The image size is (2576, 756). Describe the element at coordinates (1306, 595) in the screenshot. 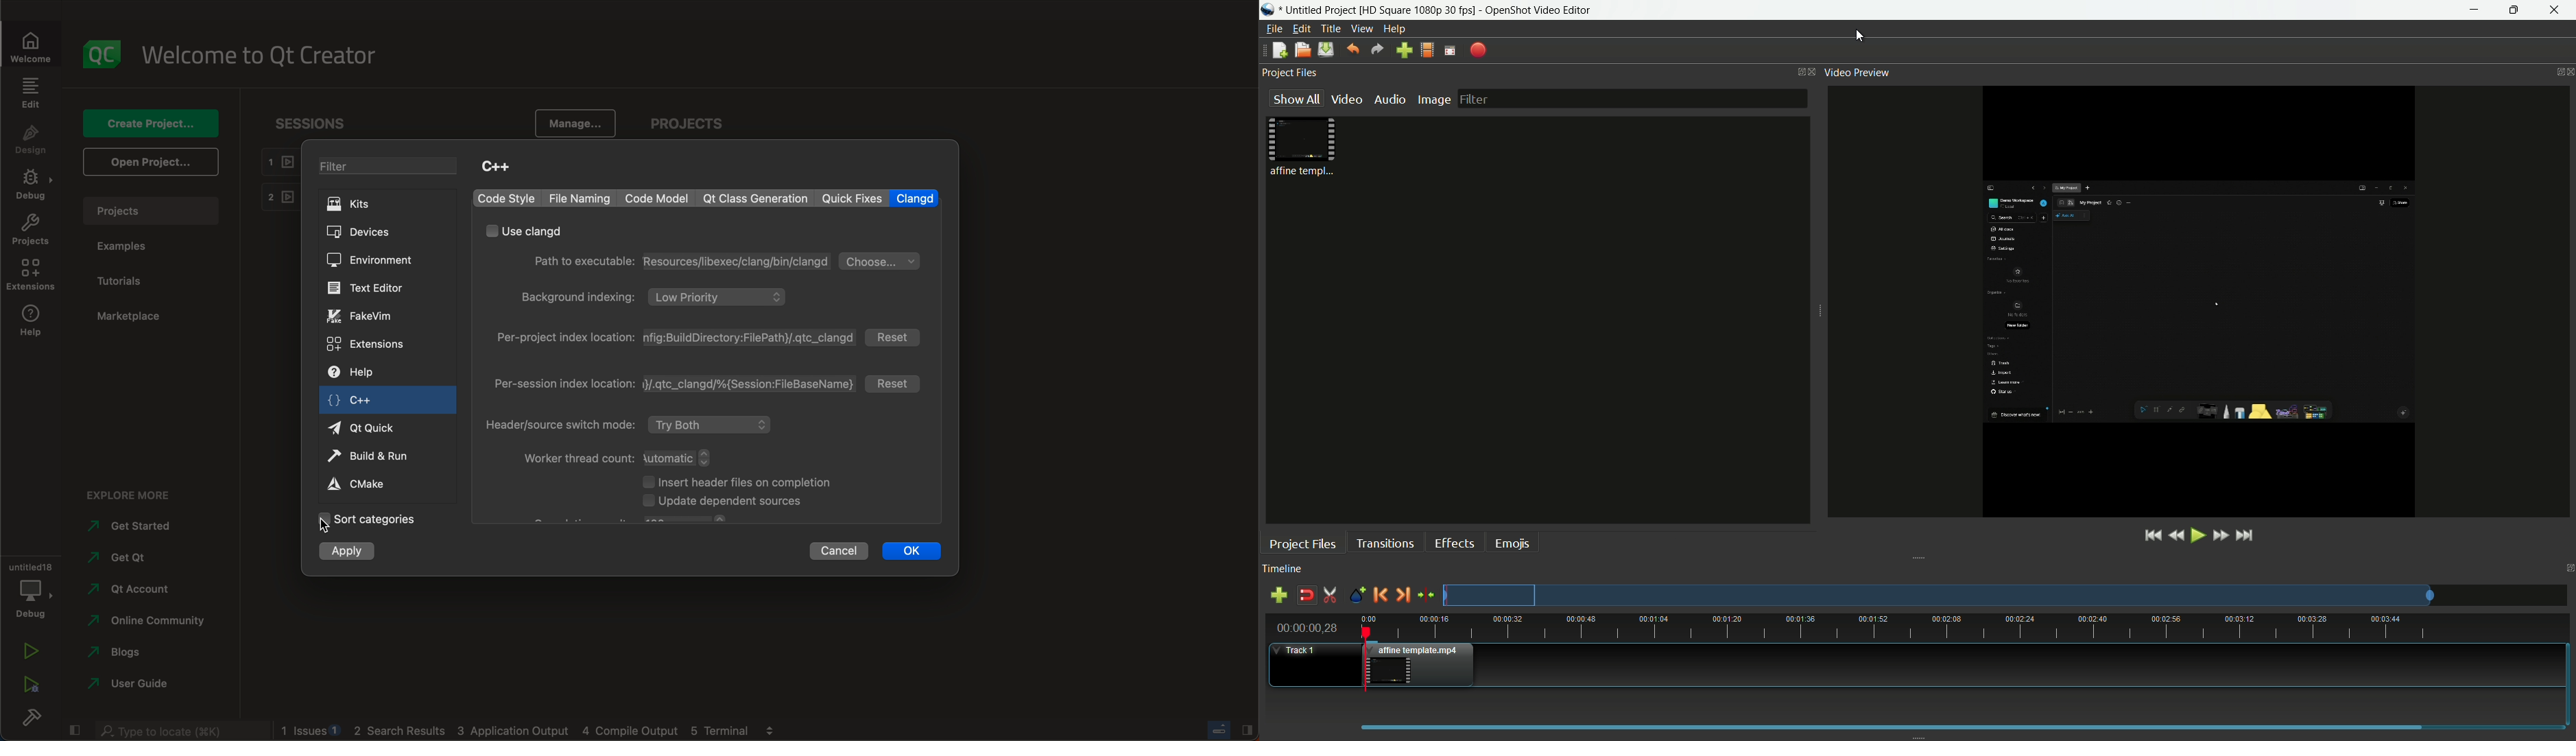

I see `disable snap` at that location.